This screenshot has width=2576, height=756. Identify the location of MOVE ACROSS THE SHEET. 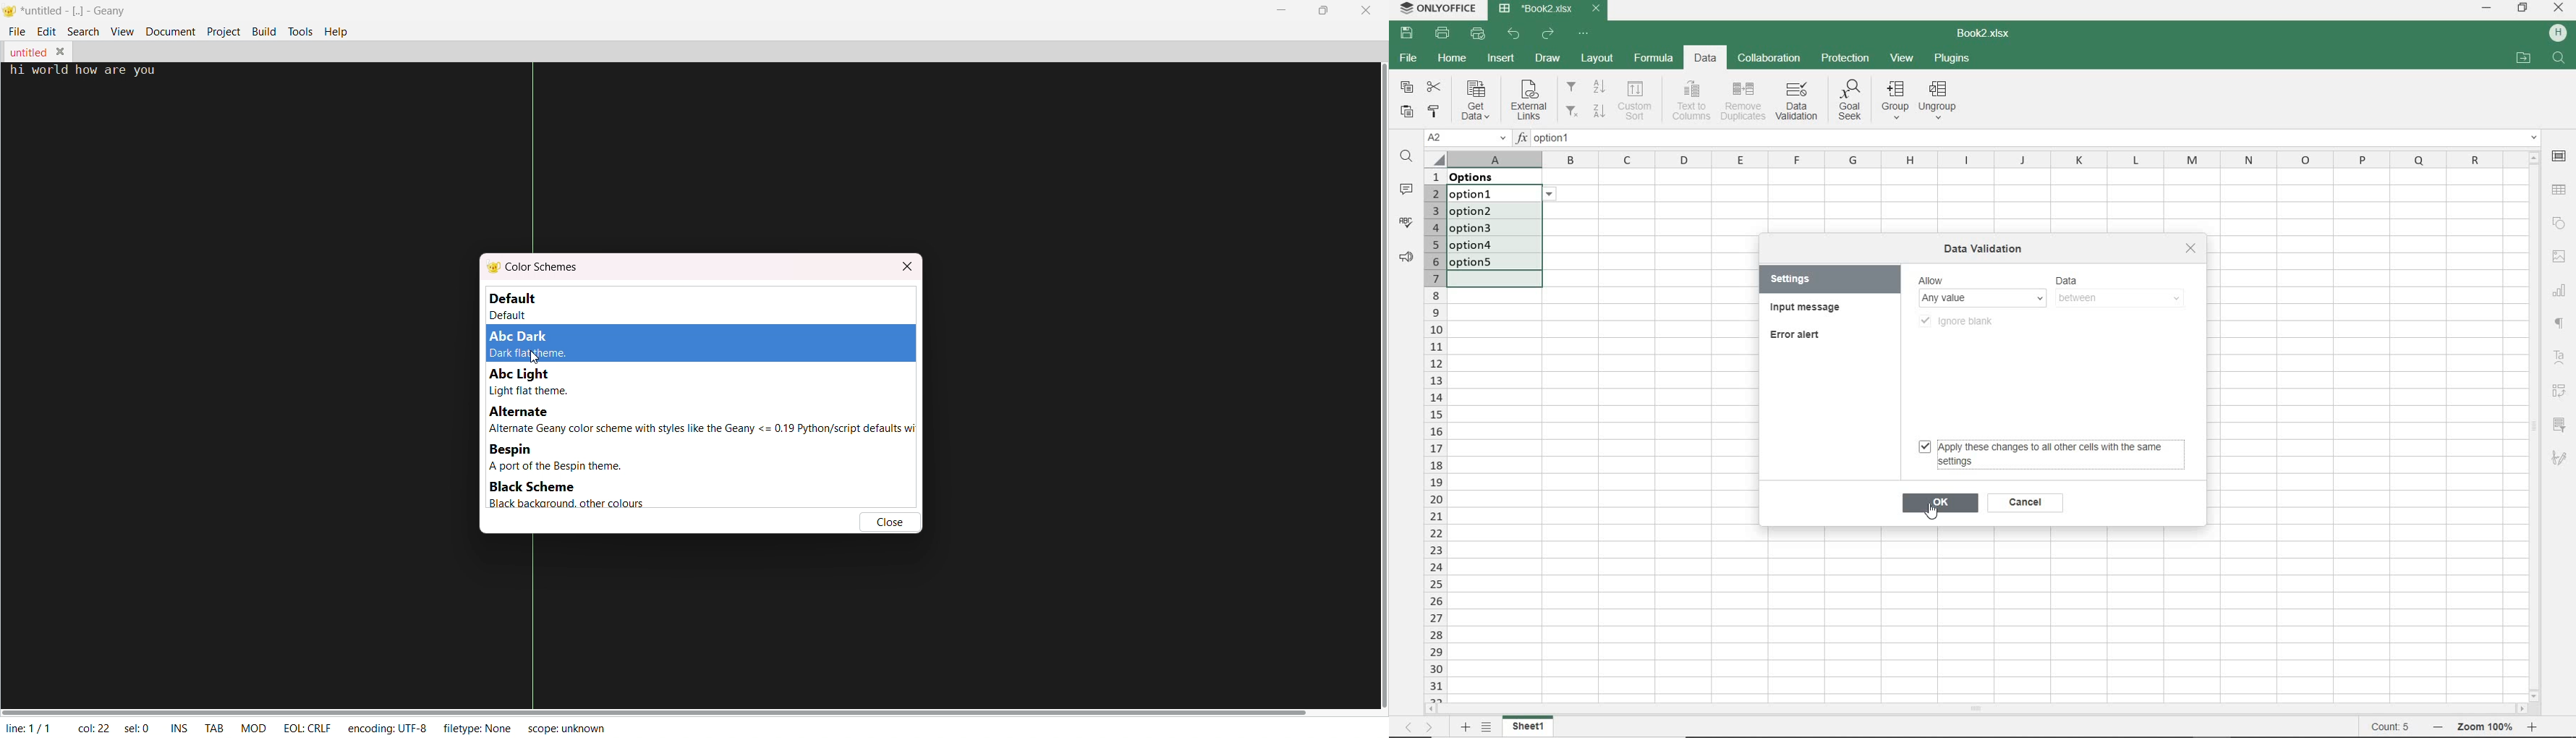
(1419, 727).